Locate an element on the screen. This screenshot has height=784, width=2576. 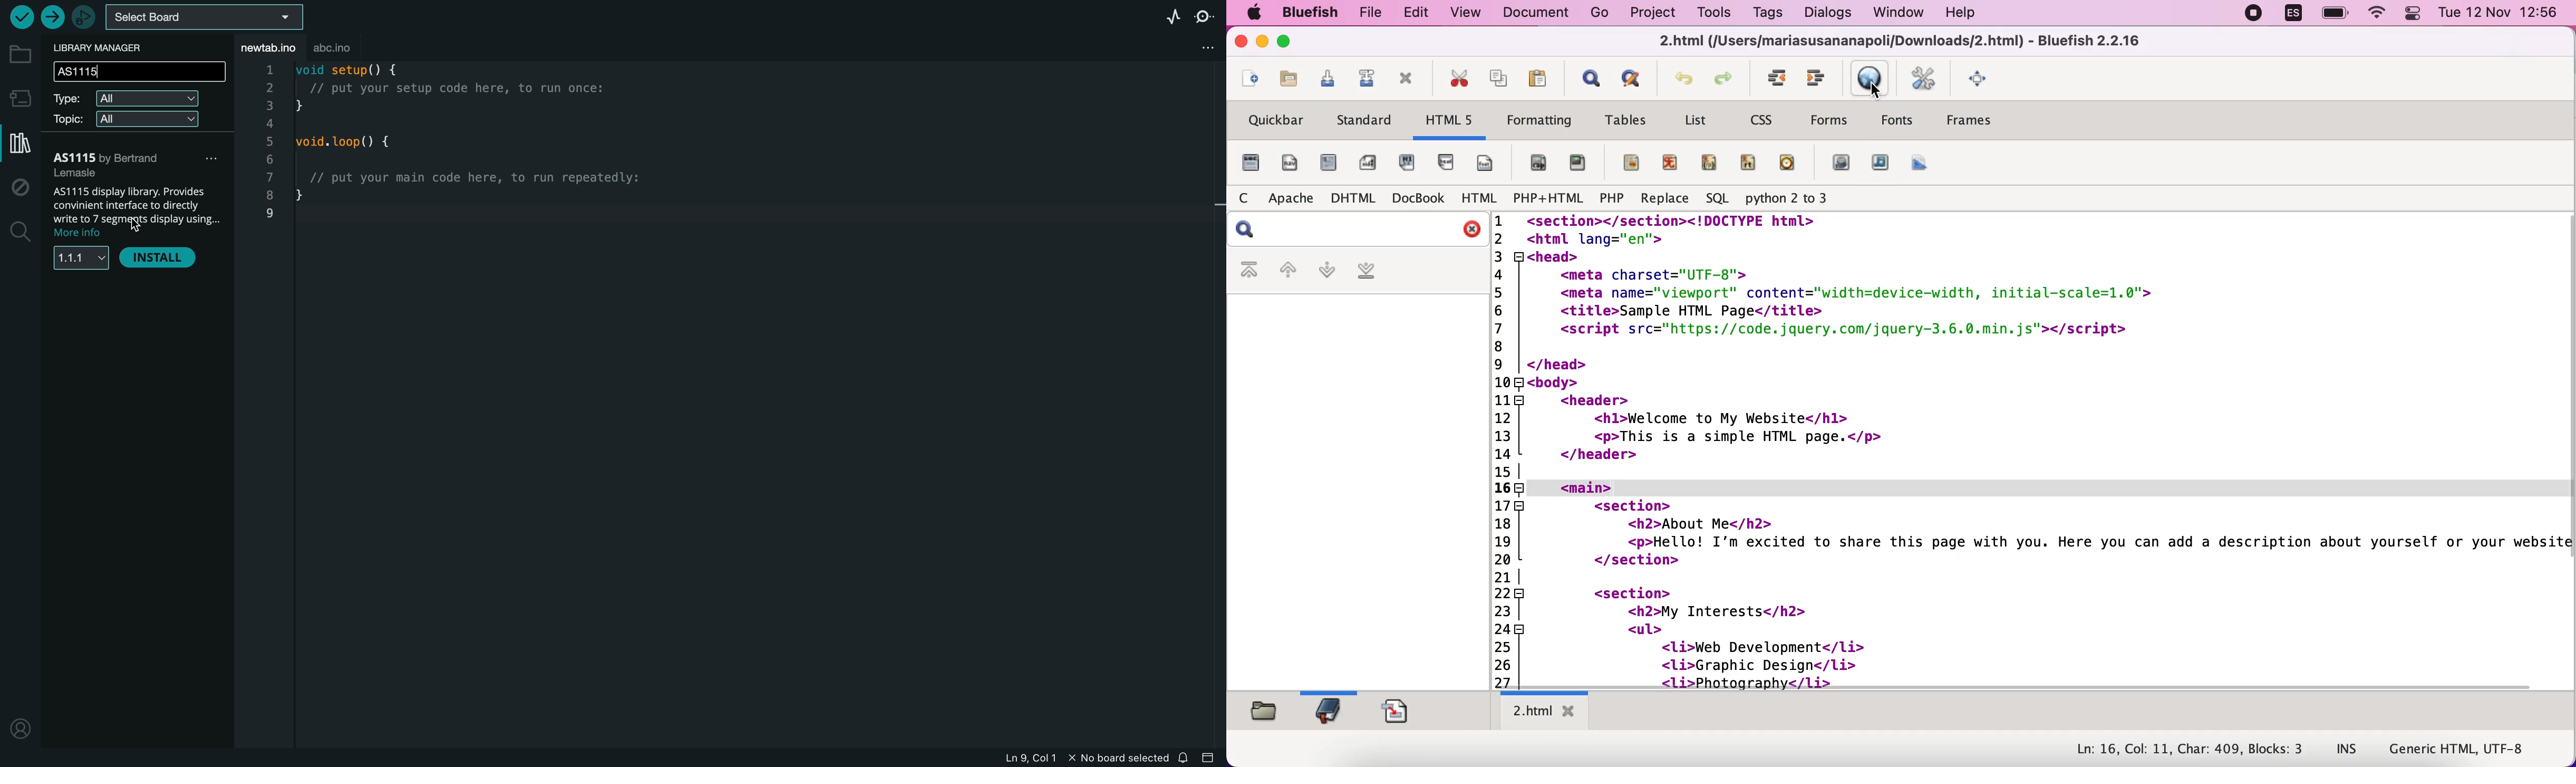
tags is located at coordinates (1768, 13).